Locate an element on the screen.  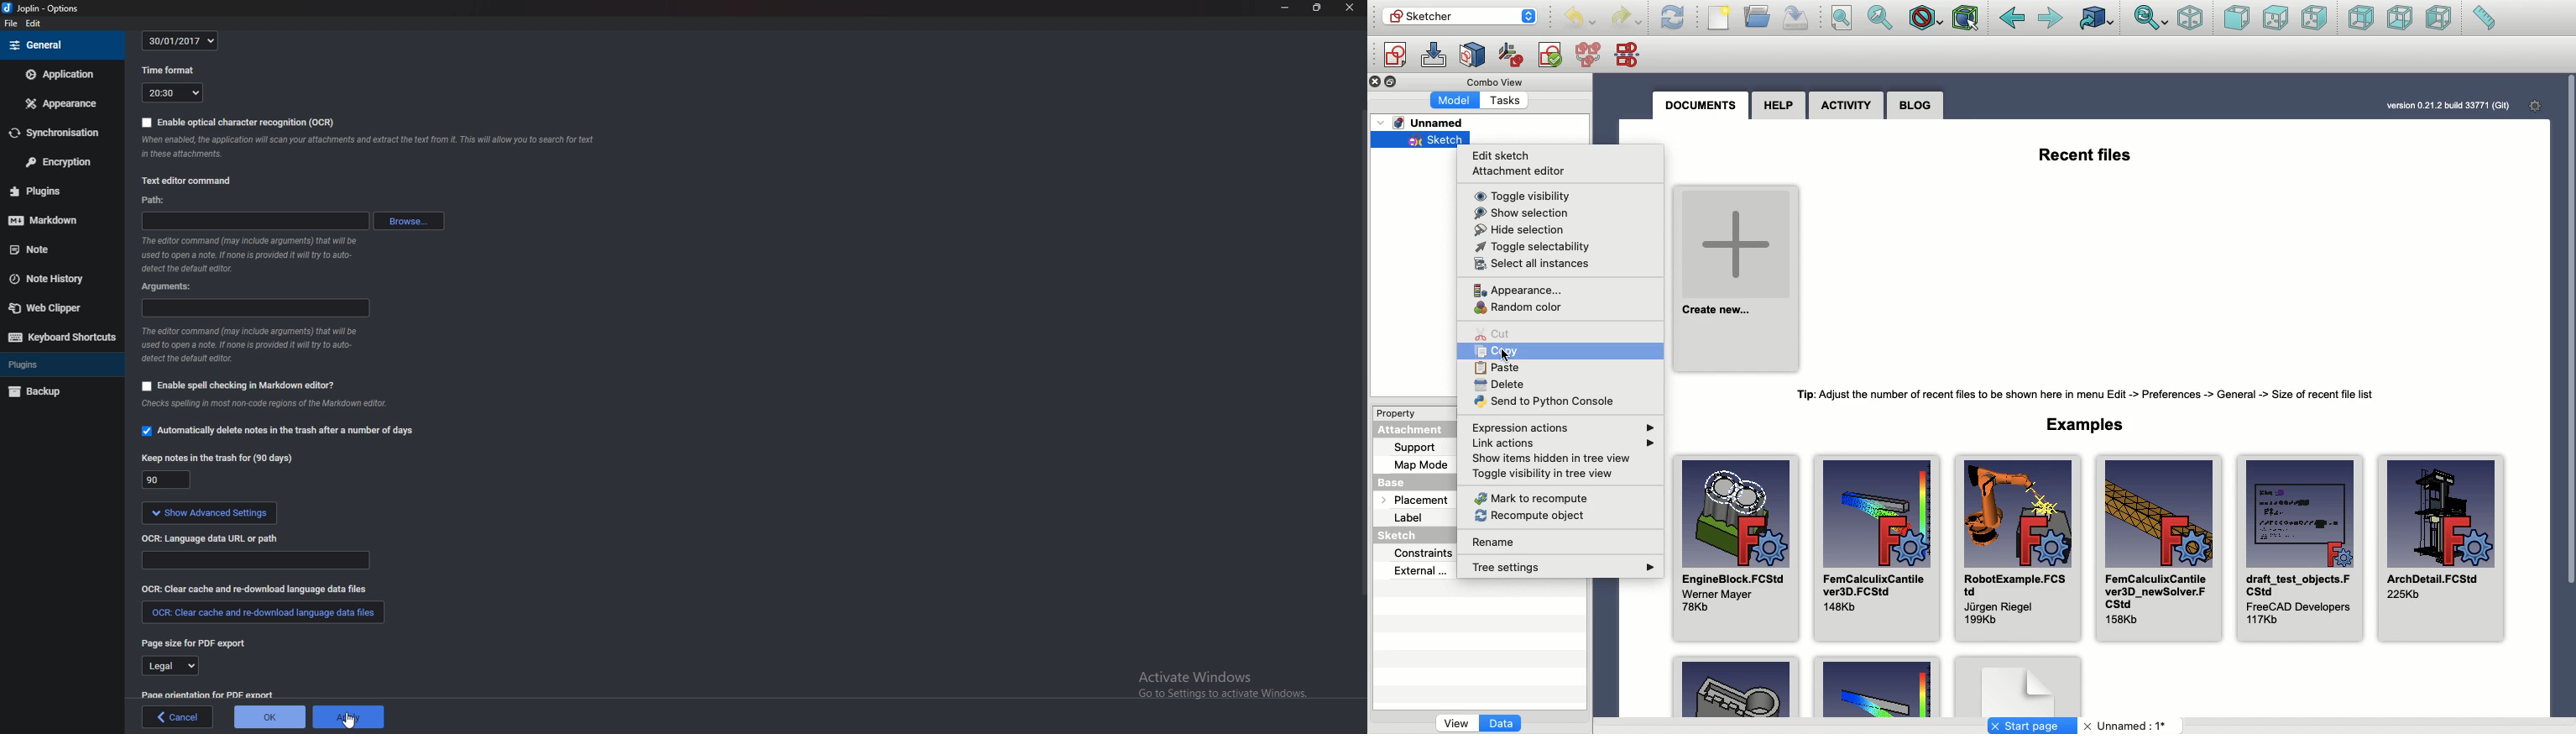
Web clipper is located at coordinates (55, 307).